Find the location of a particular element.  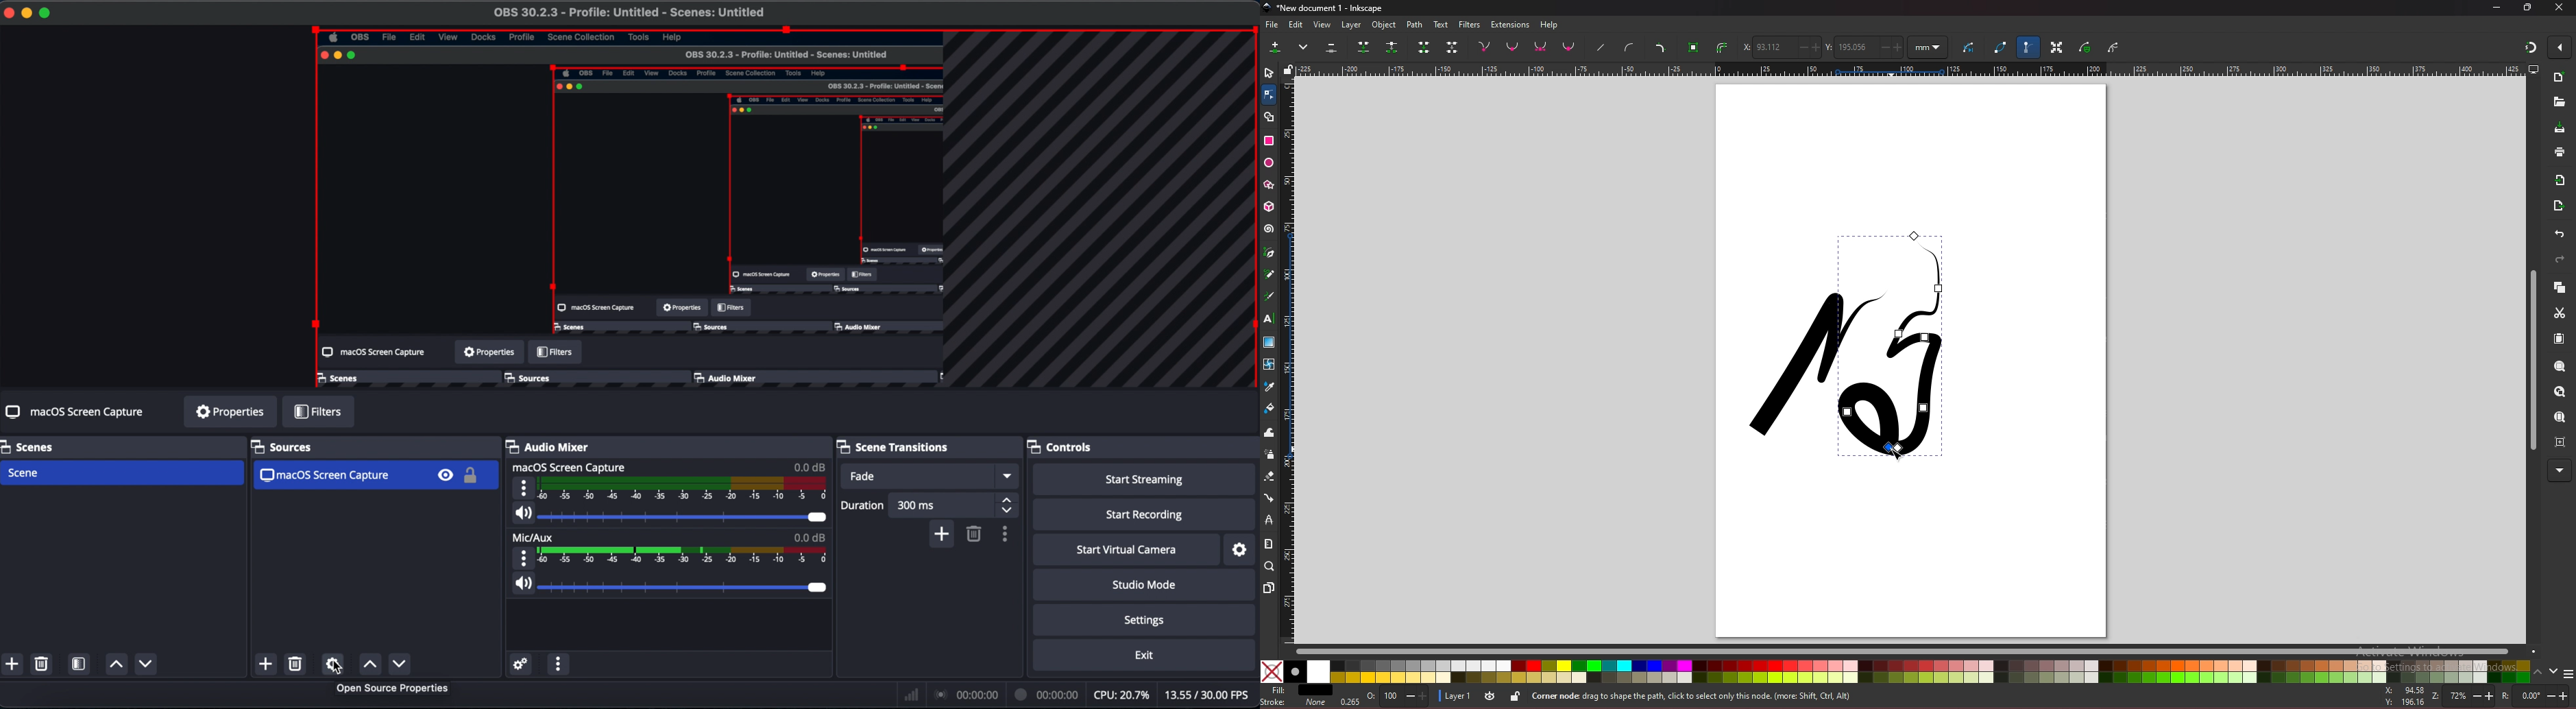

lock guides is located at coordinates (1288, 69).